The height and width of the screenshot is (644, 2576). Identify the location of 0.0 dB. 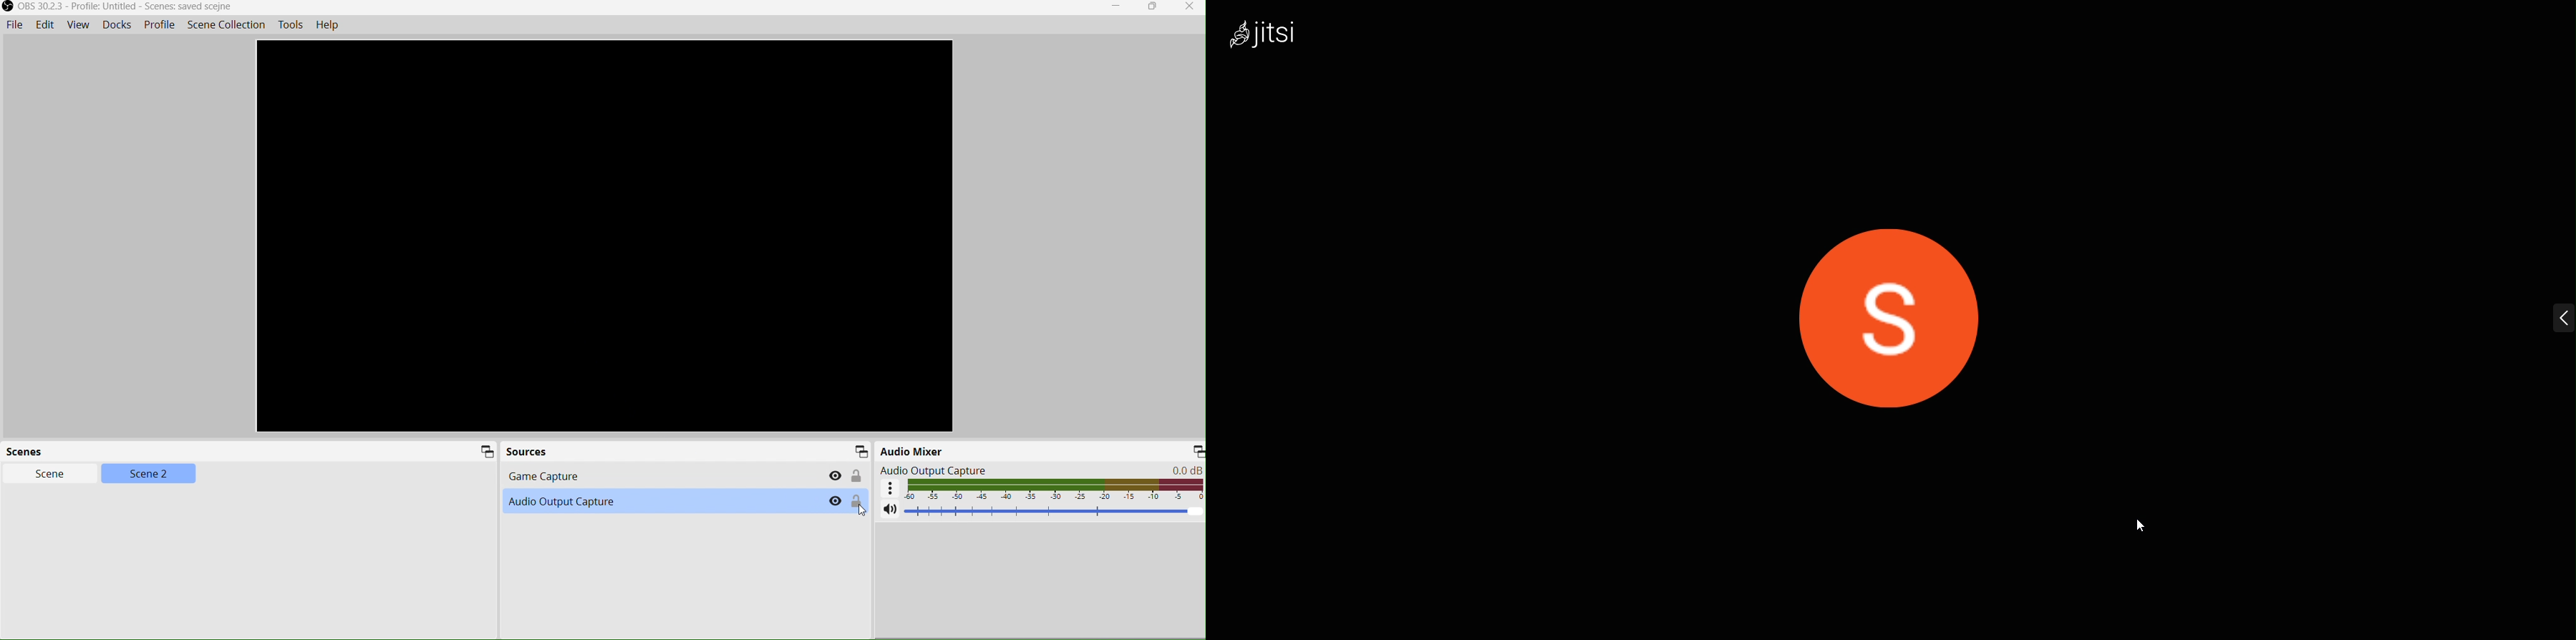
(1172, 469).